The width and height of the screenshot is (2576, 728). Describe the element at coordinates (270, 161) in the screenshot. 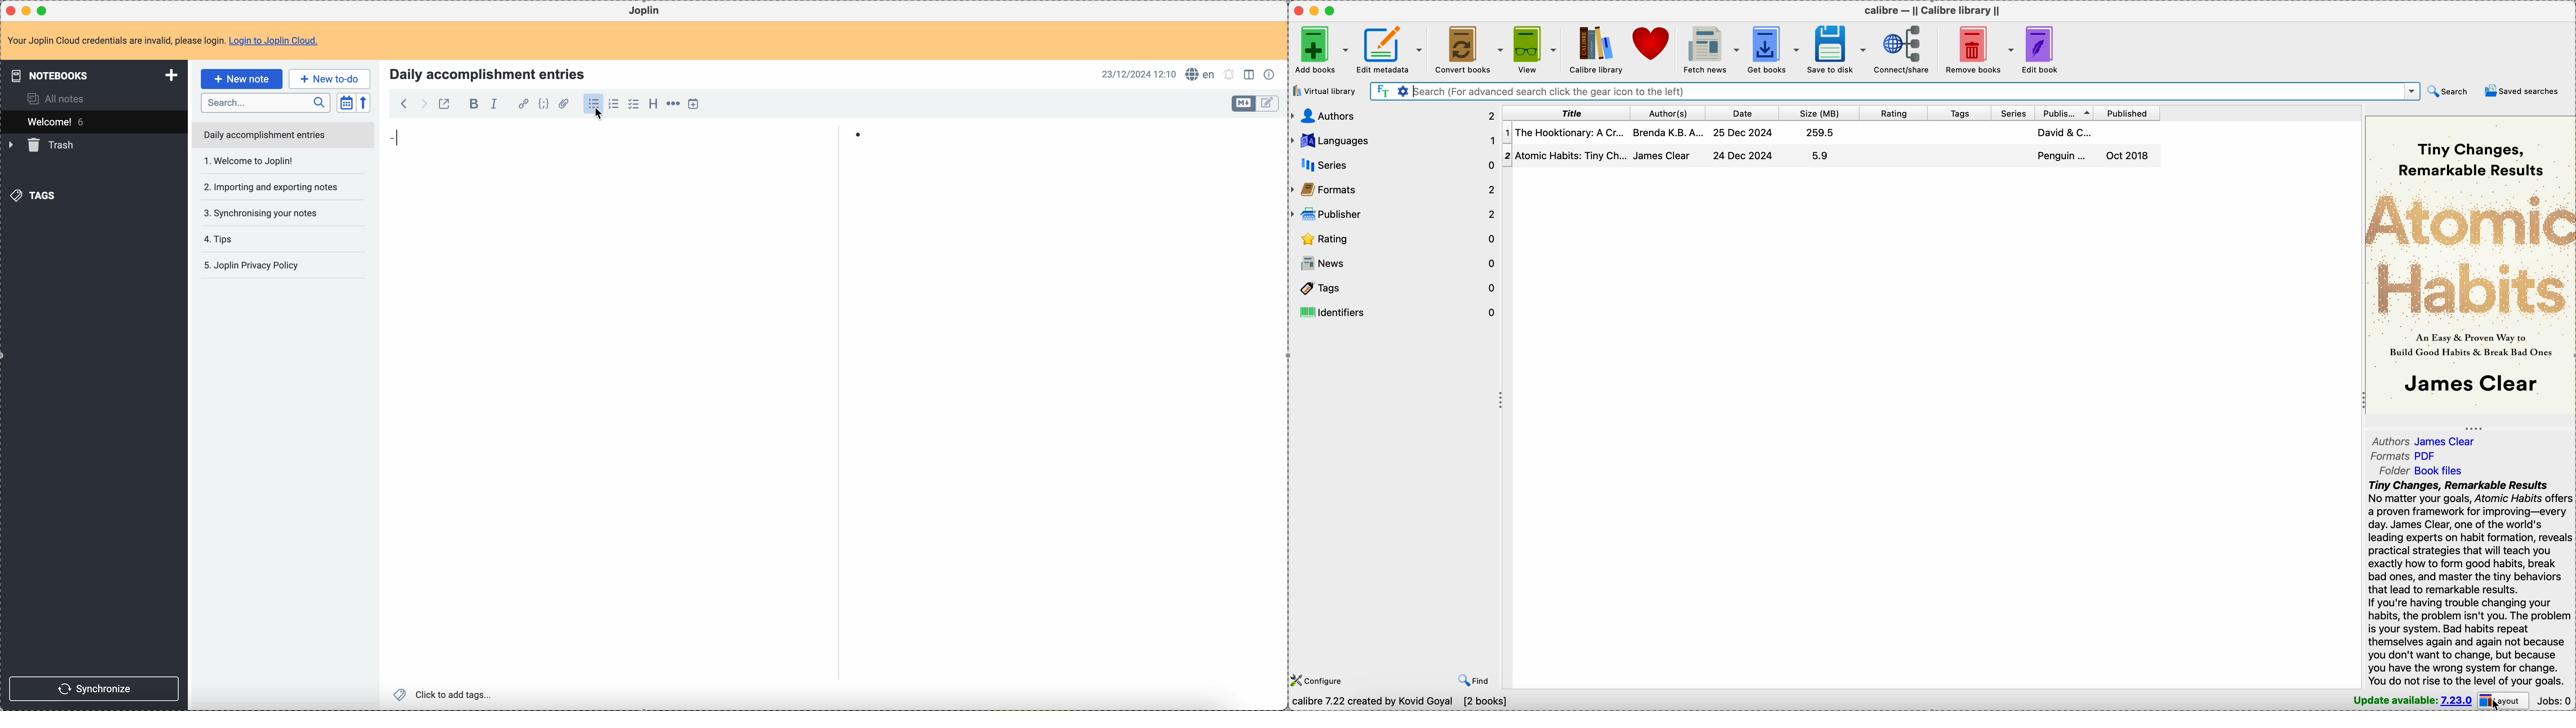

I see `importing and exporting notes` at that location.